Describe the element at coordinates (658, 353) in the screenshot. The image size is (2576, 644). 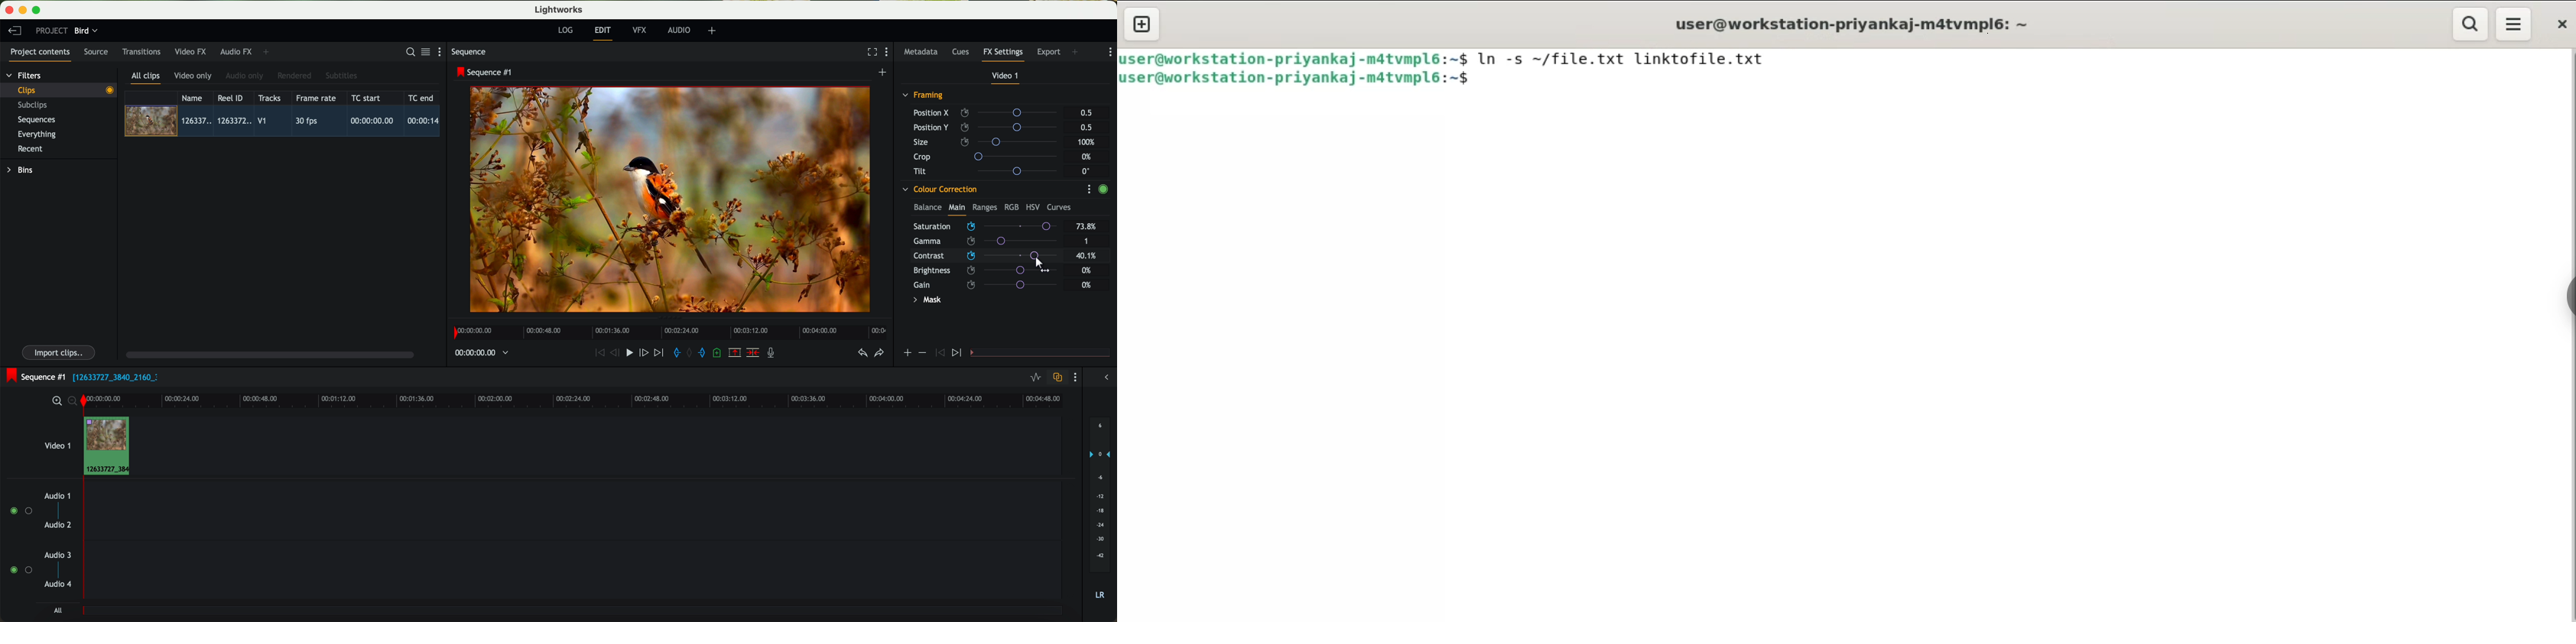
I see `move foward` at that location.